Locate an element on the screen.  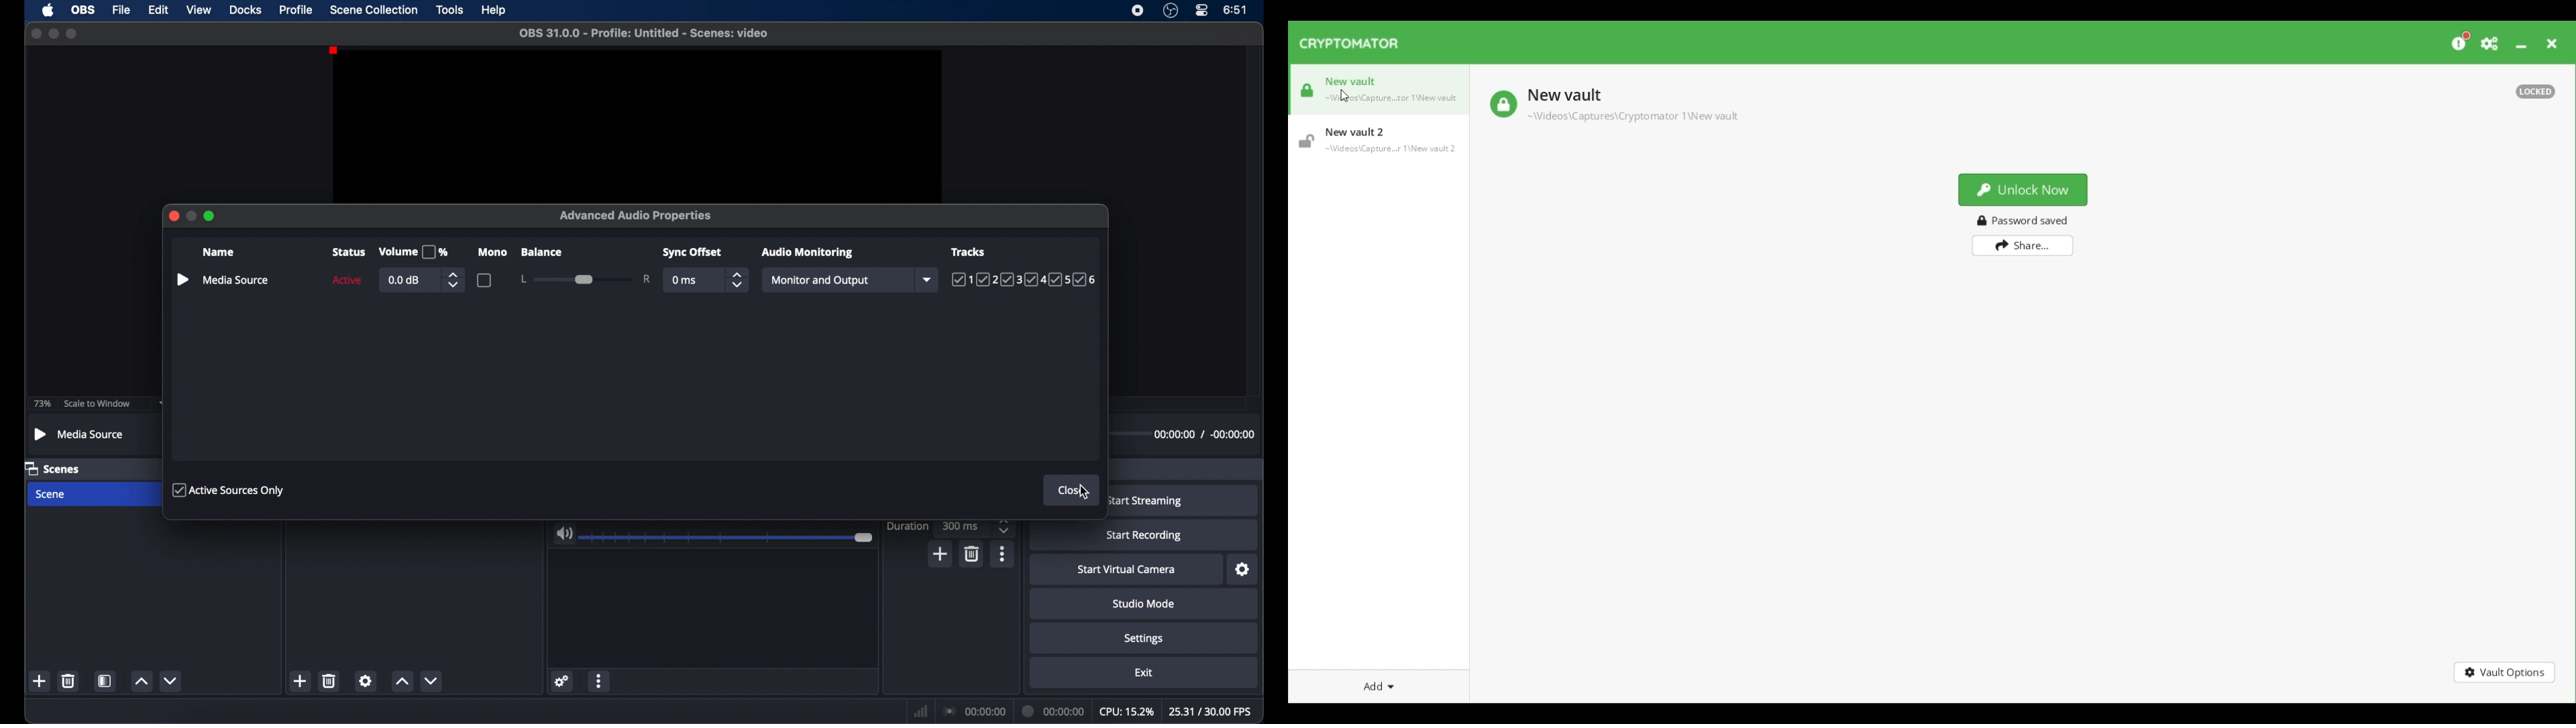
name is located at coordinates (218, 252).